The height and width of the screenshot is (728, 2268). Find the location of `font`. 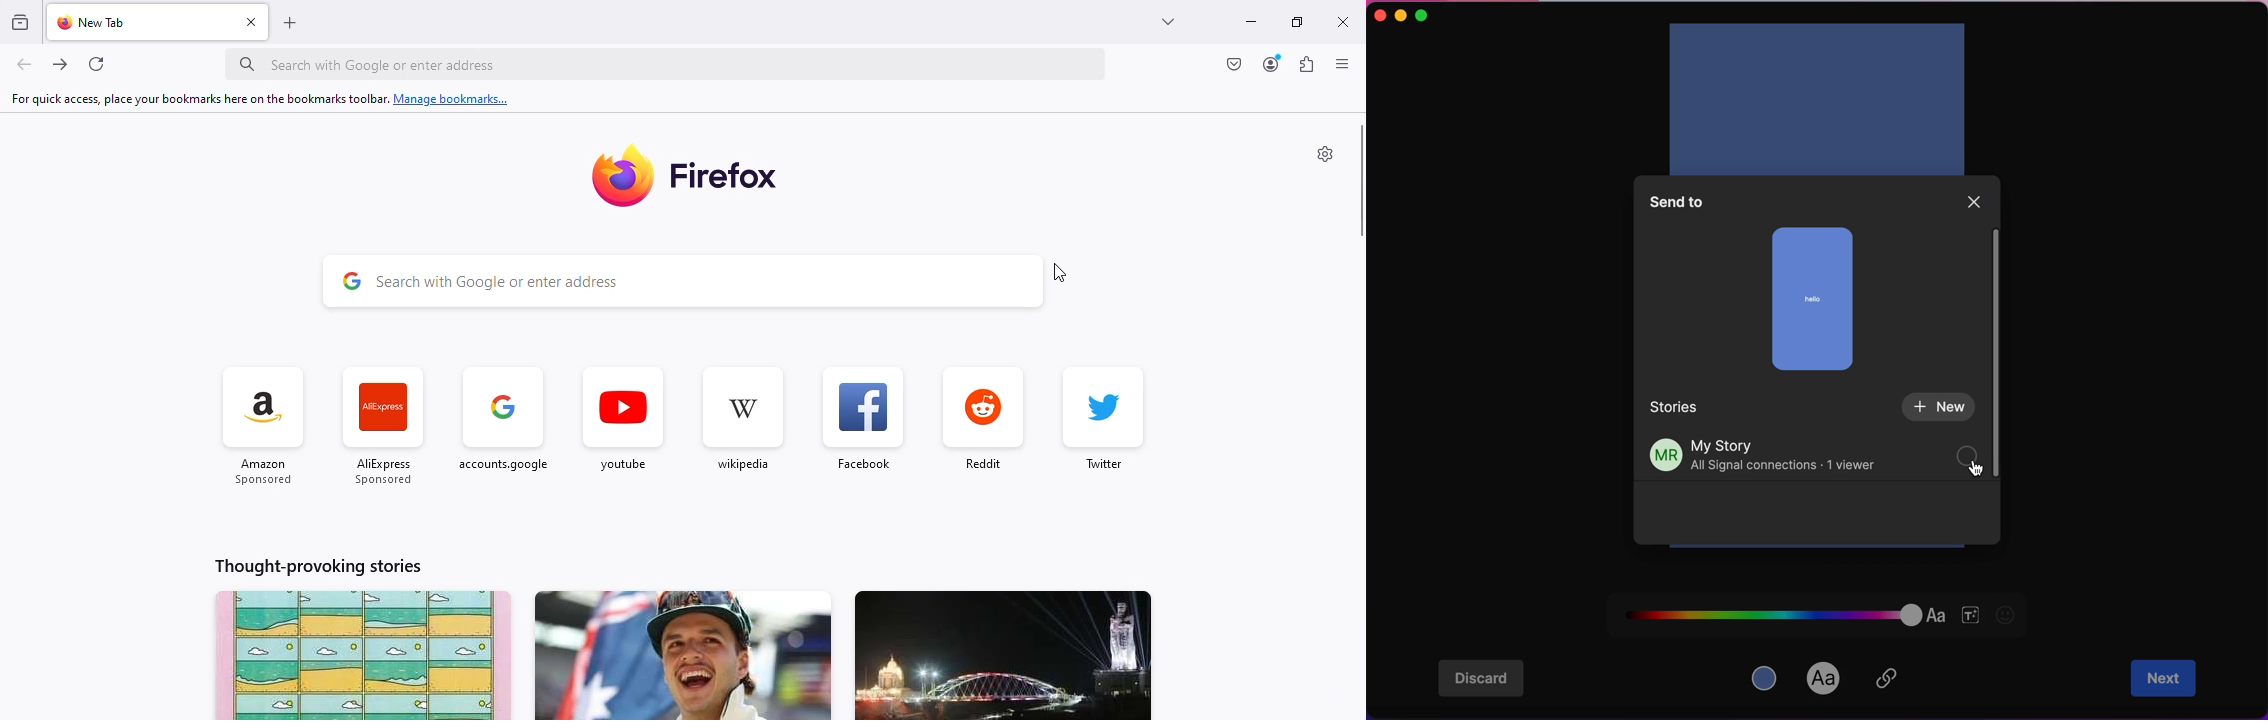

font is located at coordinates (1824, 679).